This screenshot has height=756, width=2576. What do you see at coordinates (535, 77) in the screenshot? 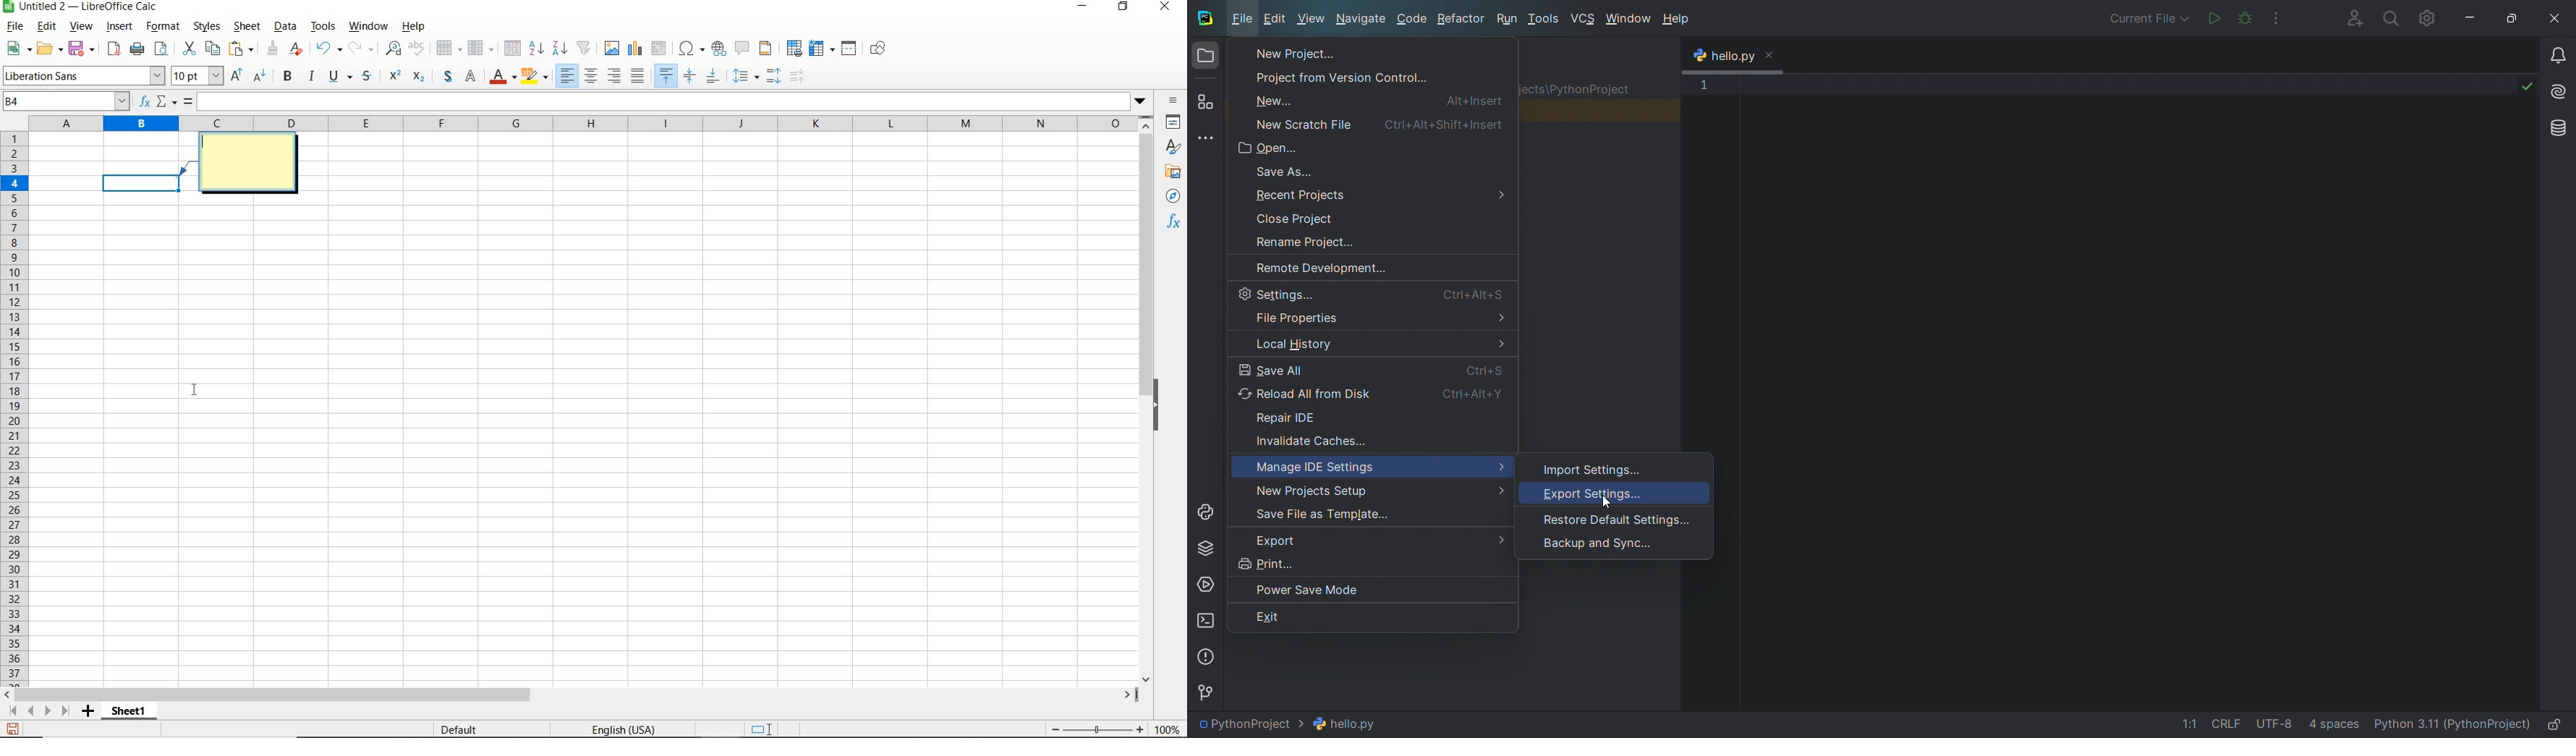
I see `background color` at bounding box center [535, 77].